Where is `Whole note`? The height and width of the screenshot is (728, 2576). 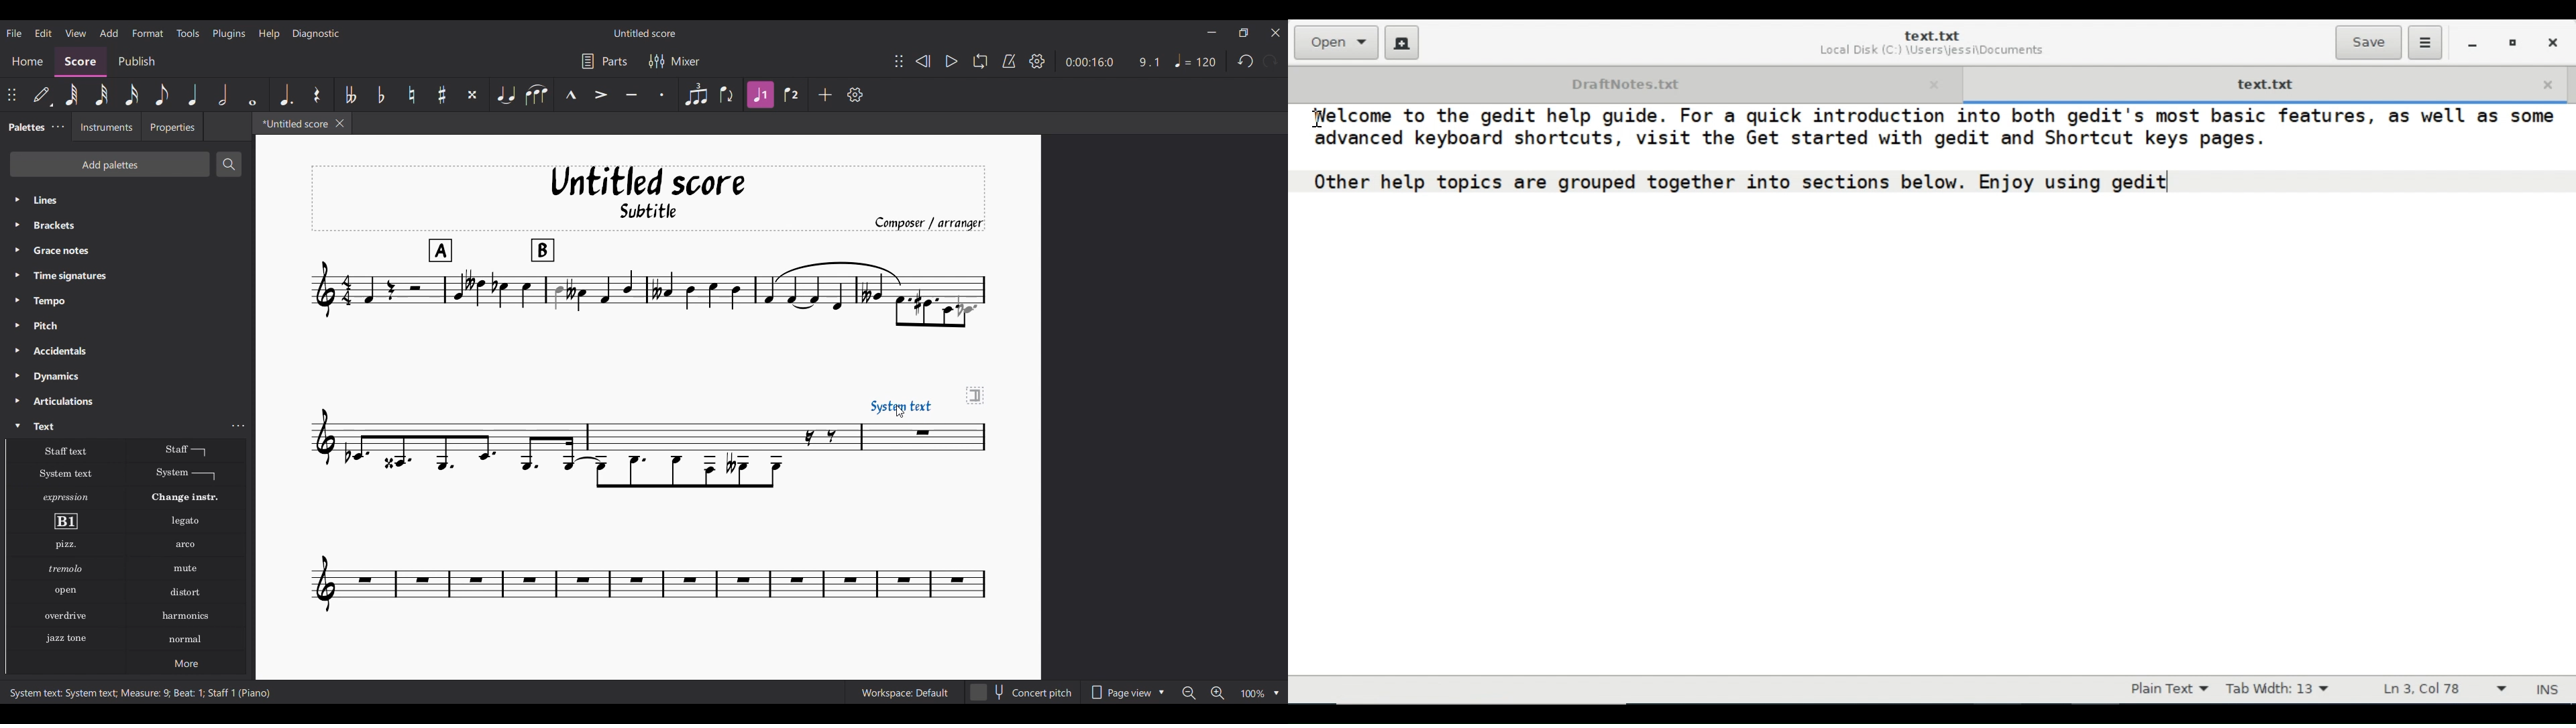
Whole note is located at coordinates (254, 95).